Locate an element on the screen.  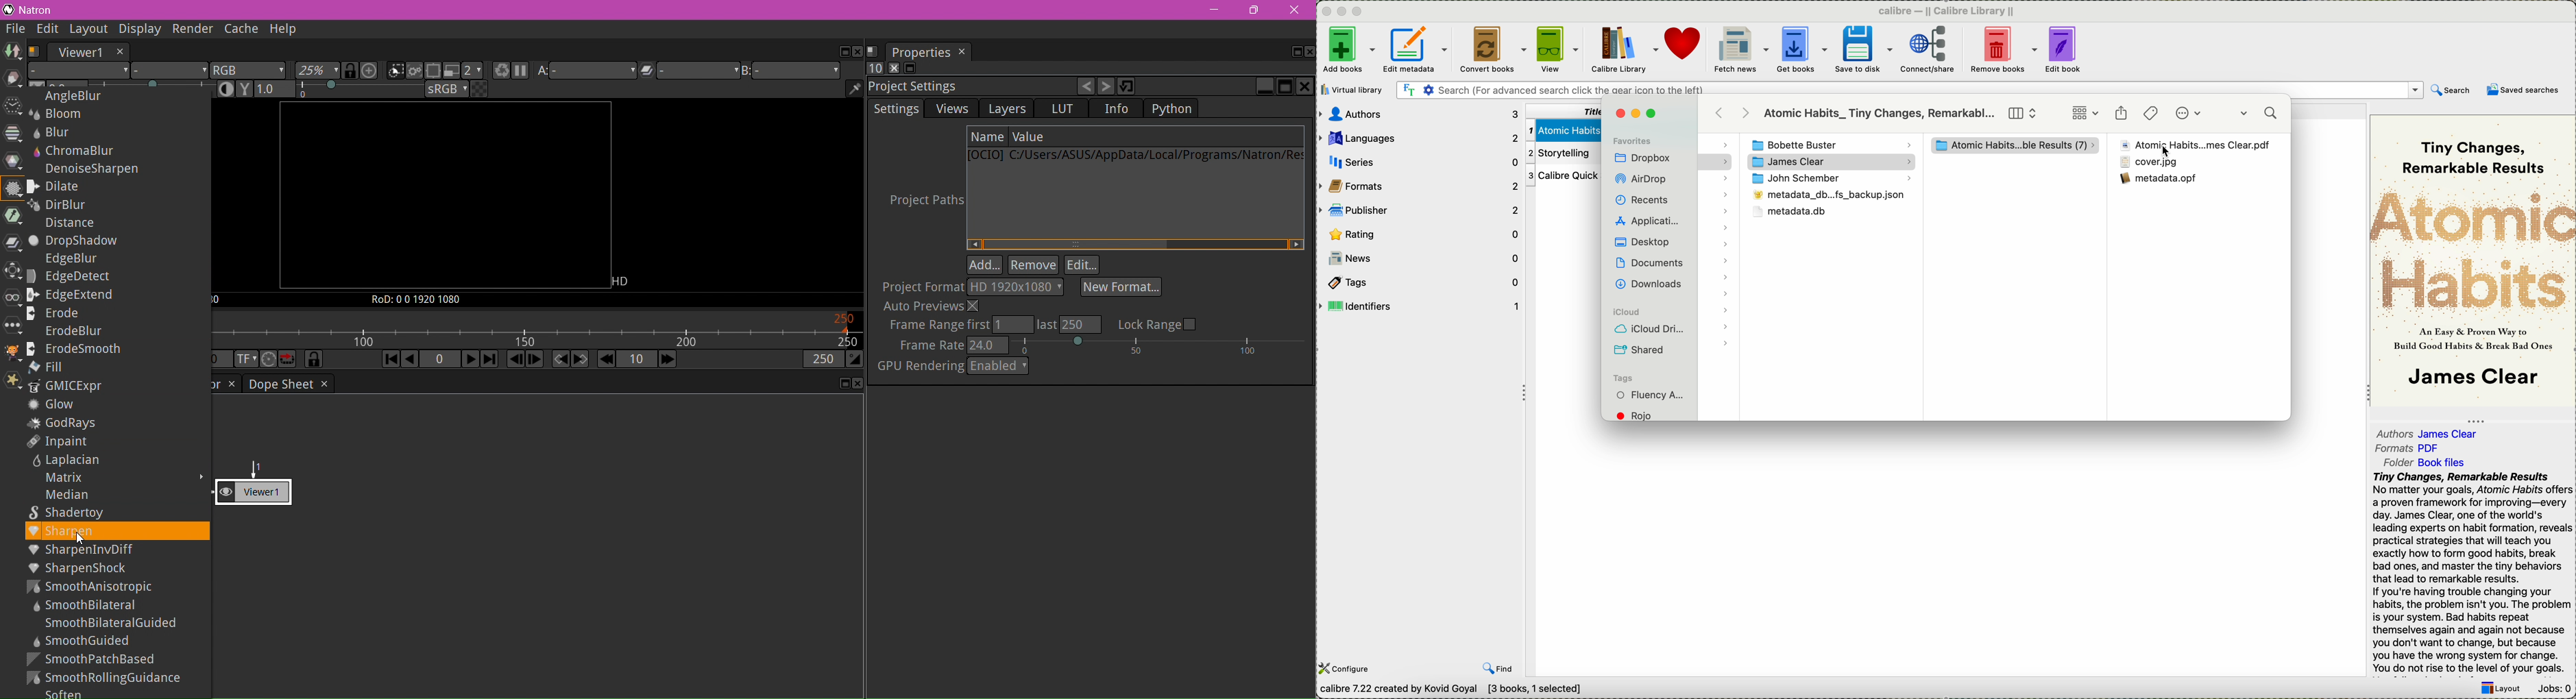
news is located at coordinates (1420, 258).